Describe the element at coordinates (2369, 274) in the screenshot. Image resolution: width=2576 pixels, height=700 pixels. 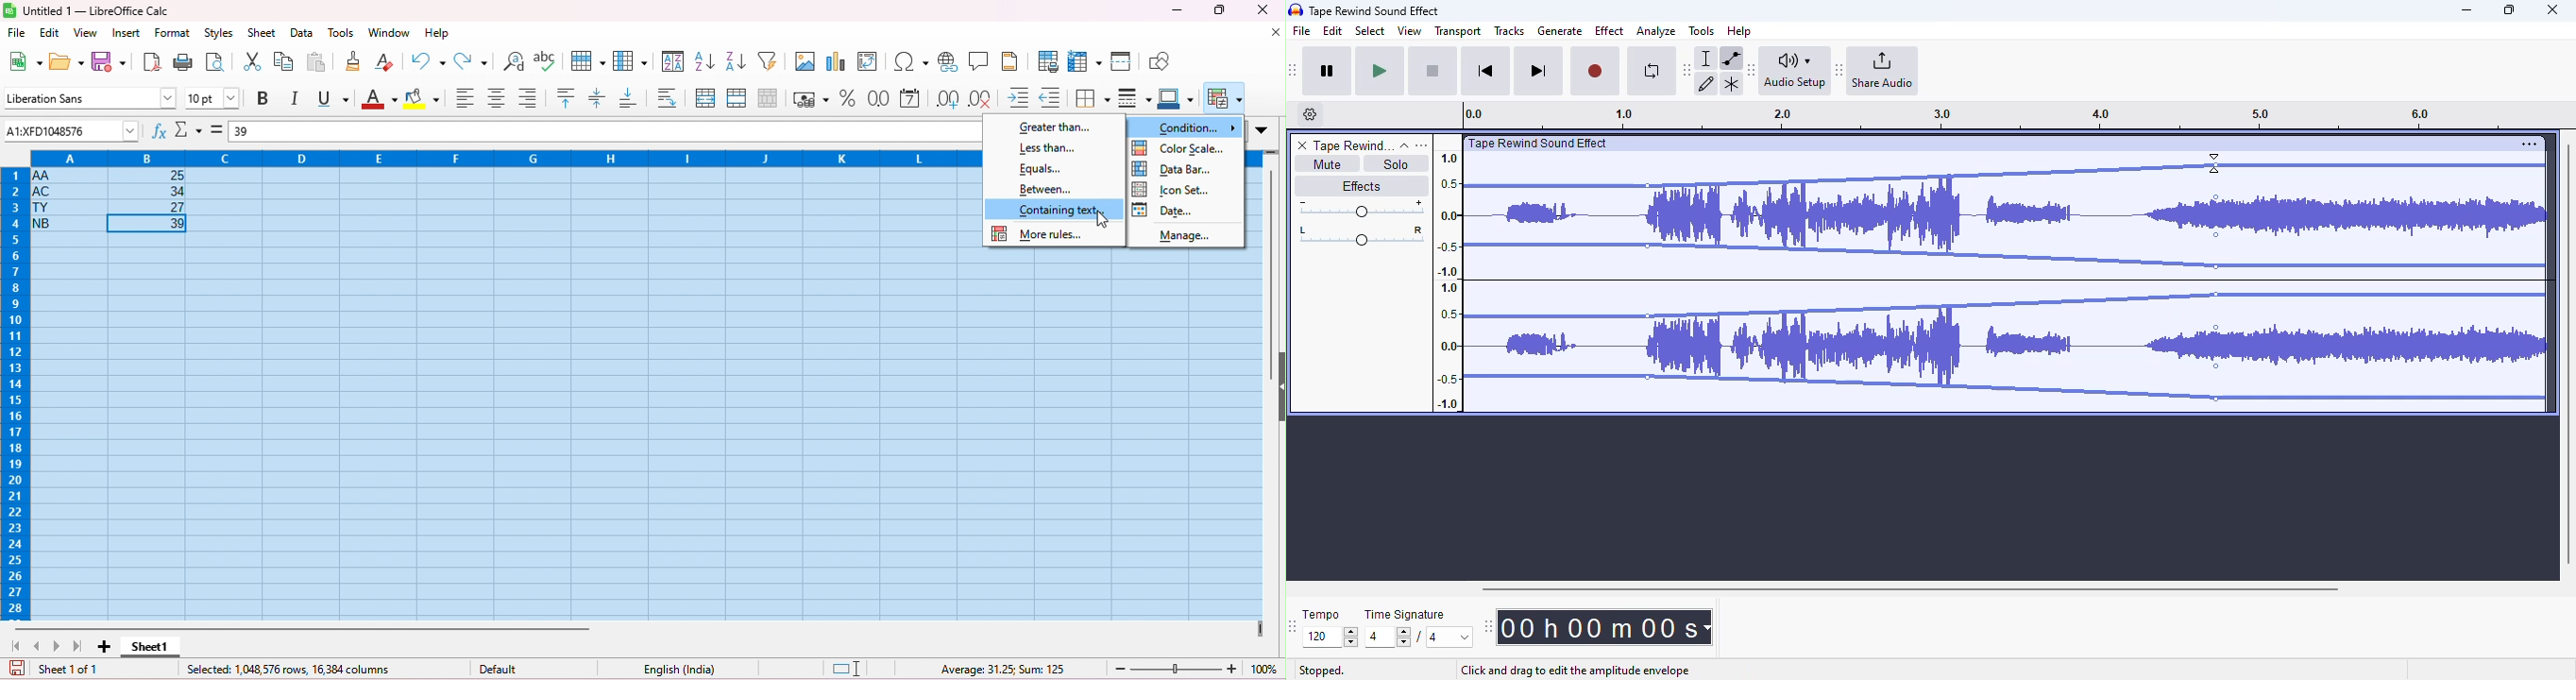
I see `volume increased` at that location.